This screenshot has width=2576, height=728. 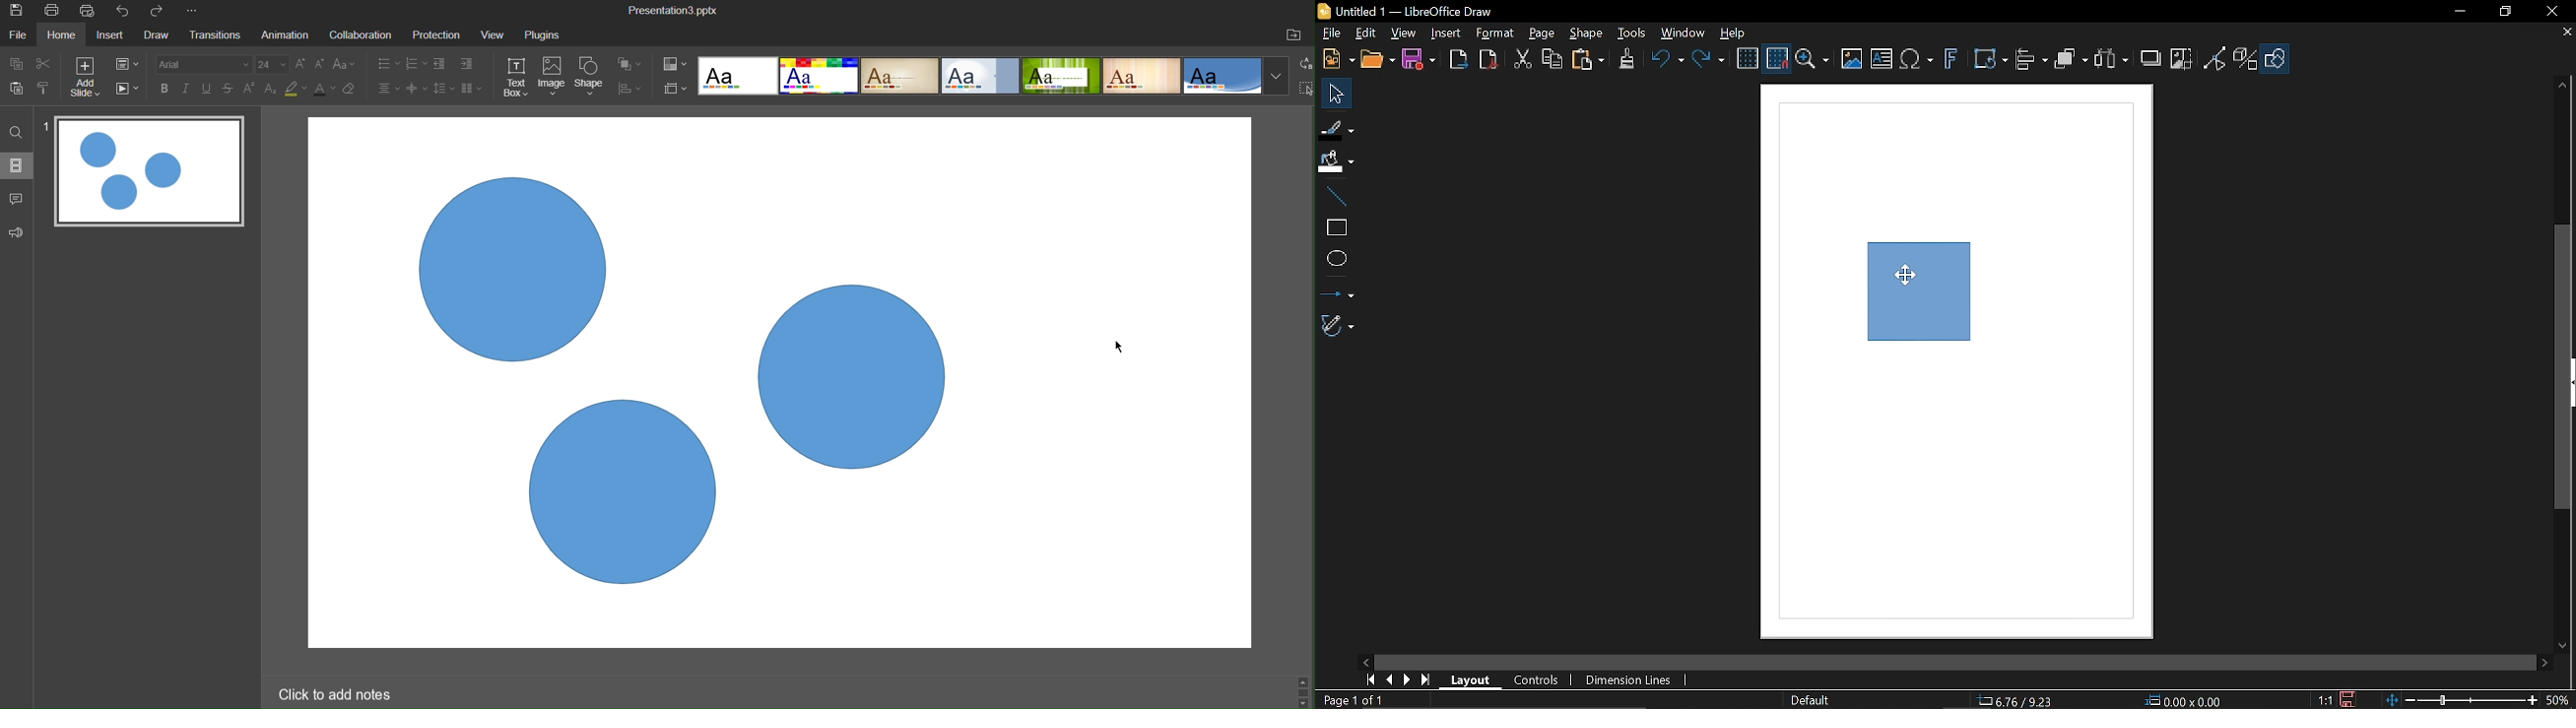 What do you see at coordinates (438, 35) in the screenshot?
I see `Protection` at bounding box center [438, 35].